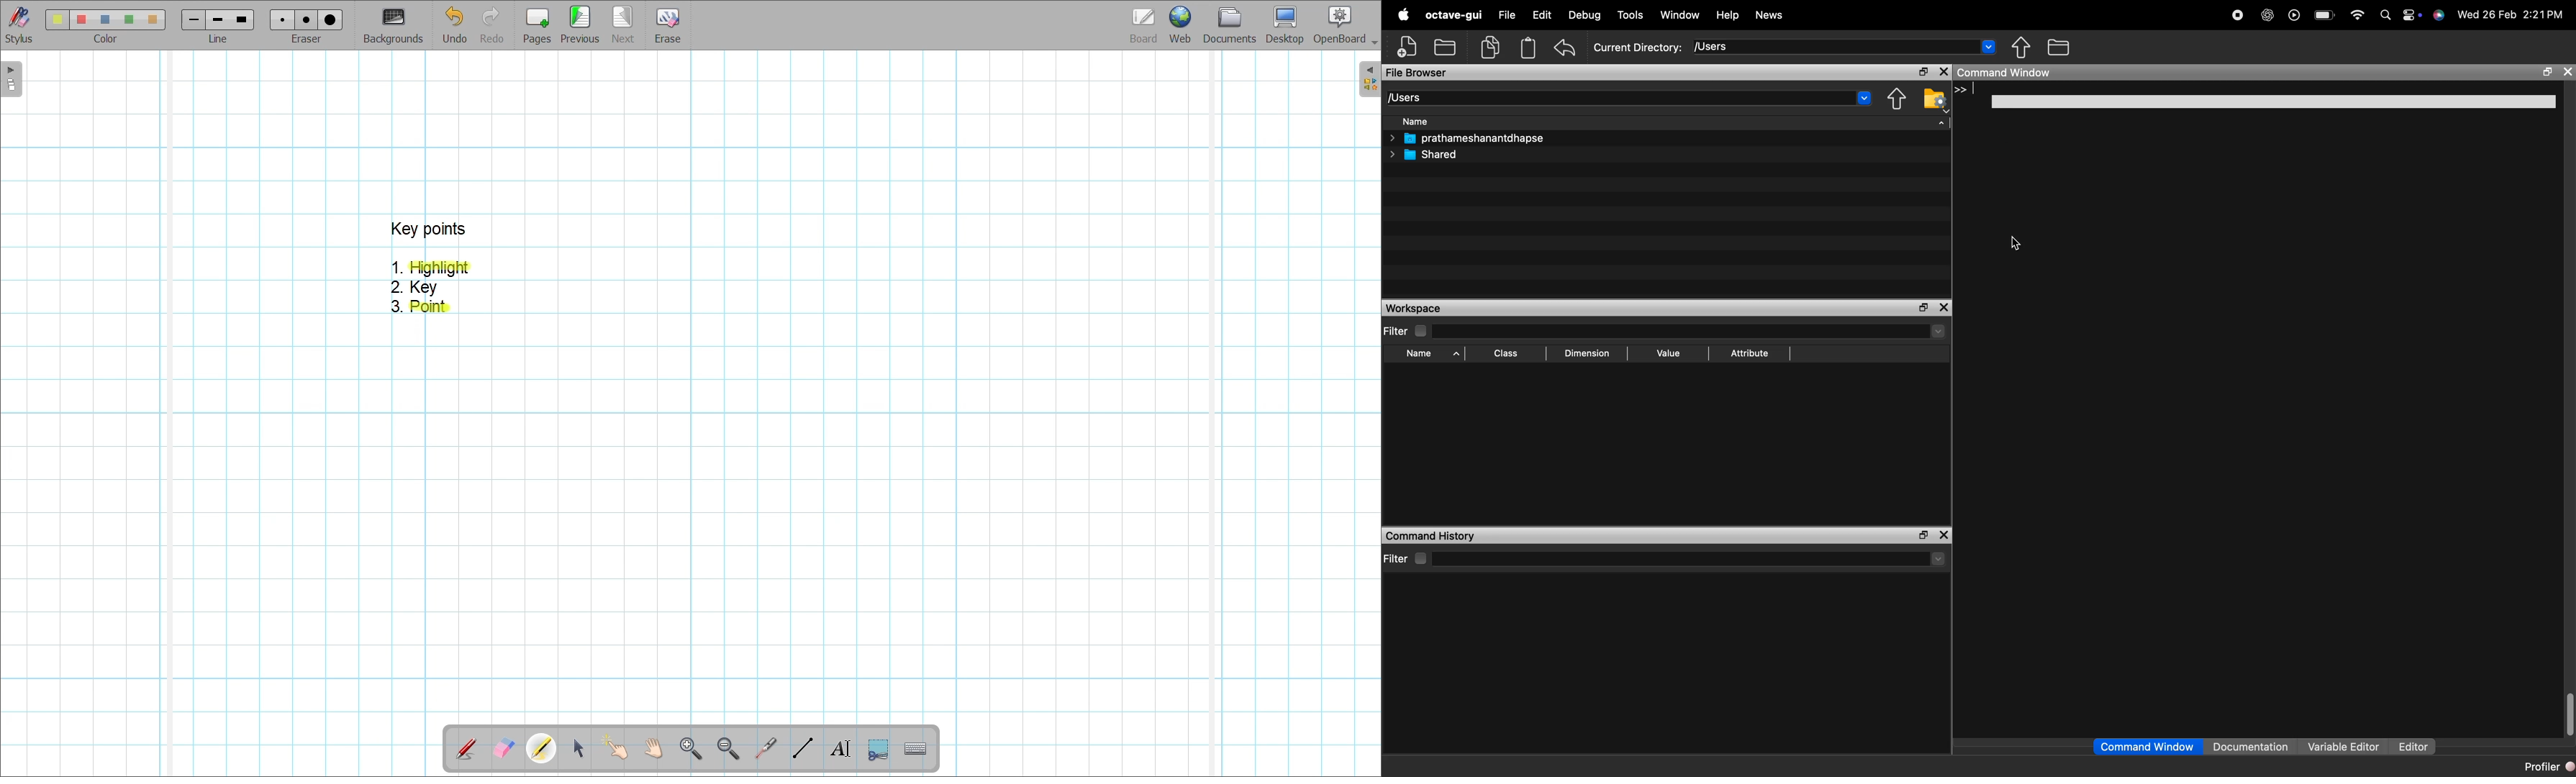  What do you see at coordinates (2441, 12) in the screenshot?
I see `siri` at bounding box center [2441, 12].